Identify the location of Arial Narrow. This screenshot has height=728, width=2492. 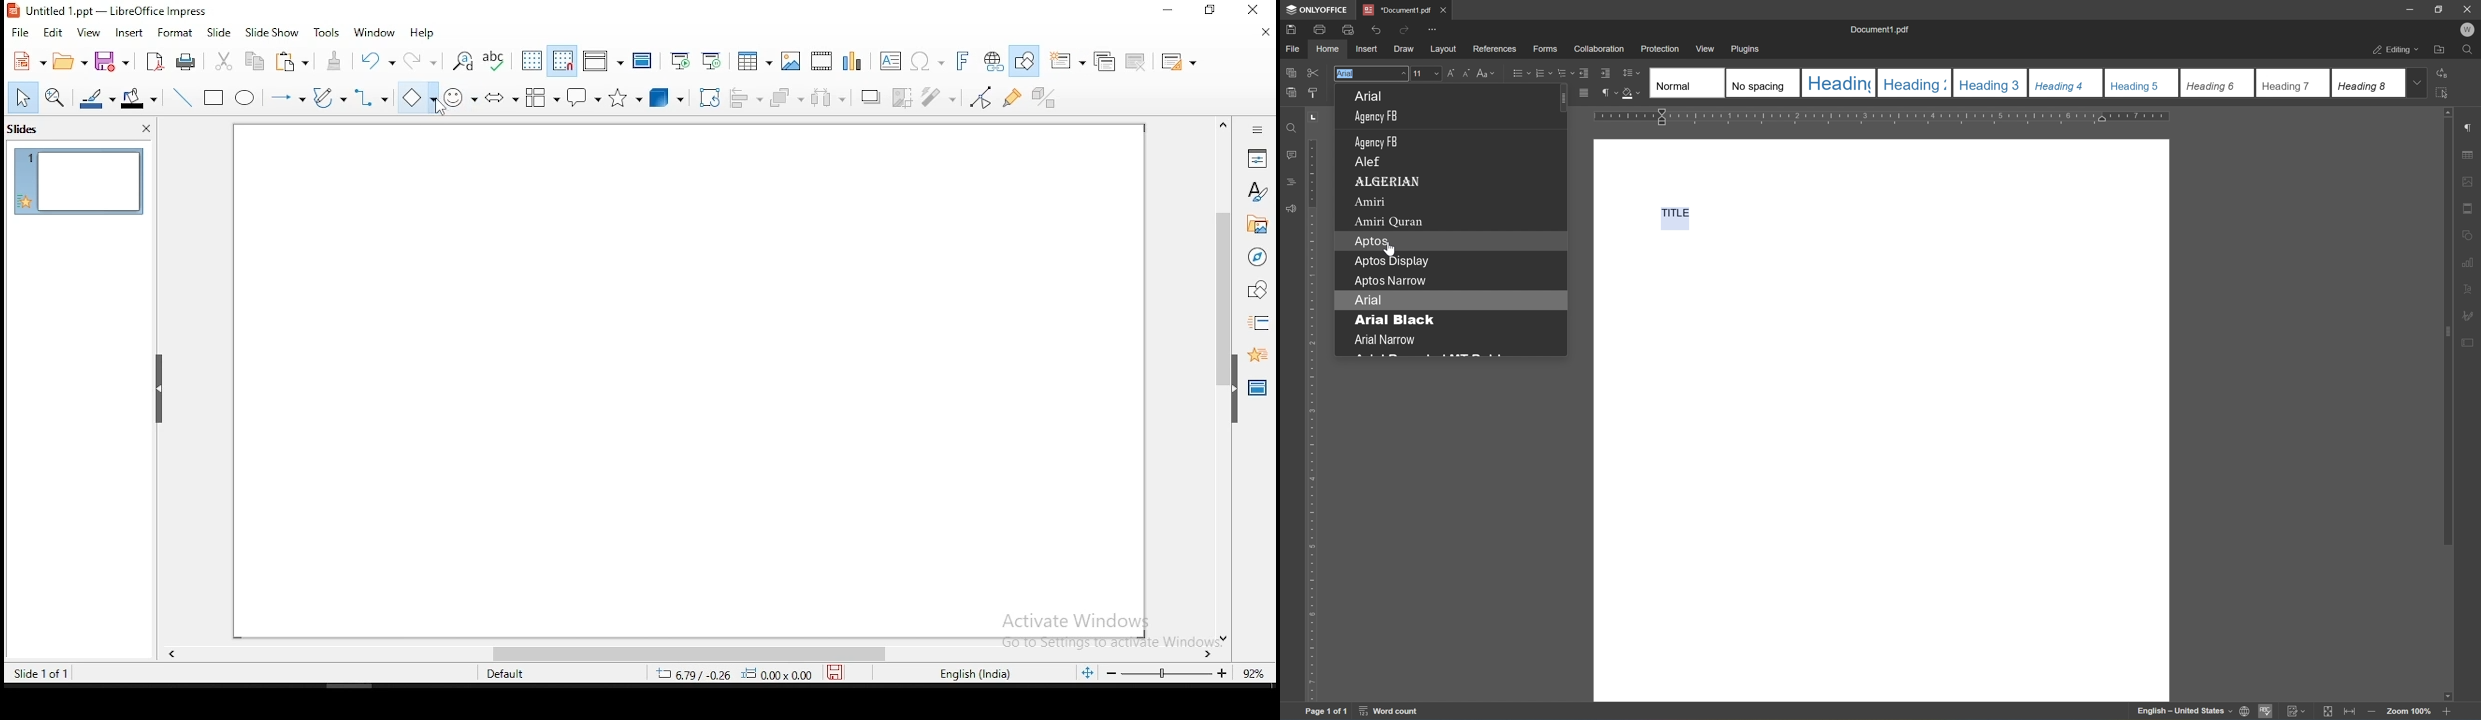
(1453, 343).